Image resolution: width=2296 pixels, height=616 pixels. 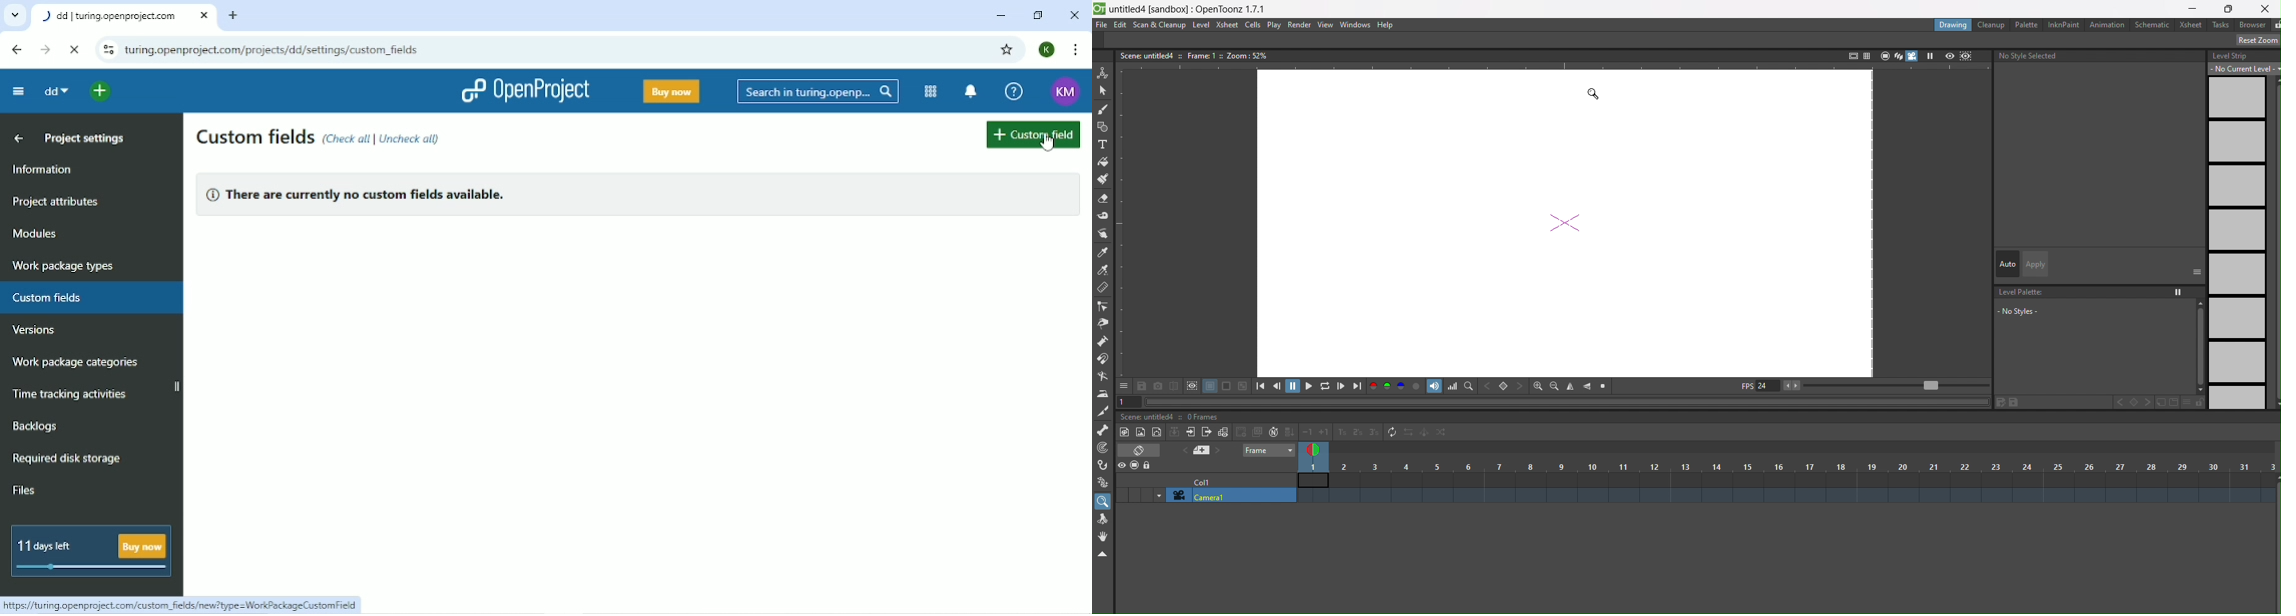 I want to click on Custom fields, so click(x=1034, y=133).